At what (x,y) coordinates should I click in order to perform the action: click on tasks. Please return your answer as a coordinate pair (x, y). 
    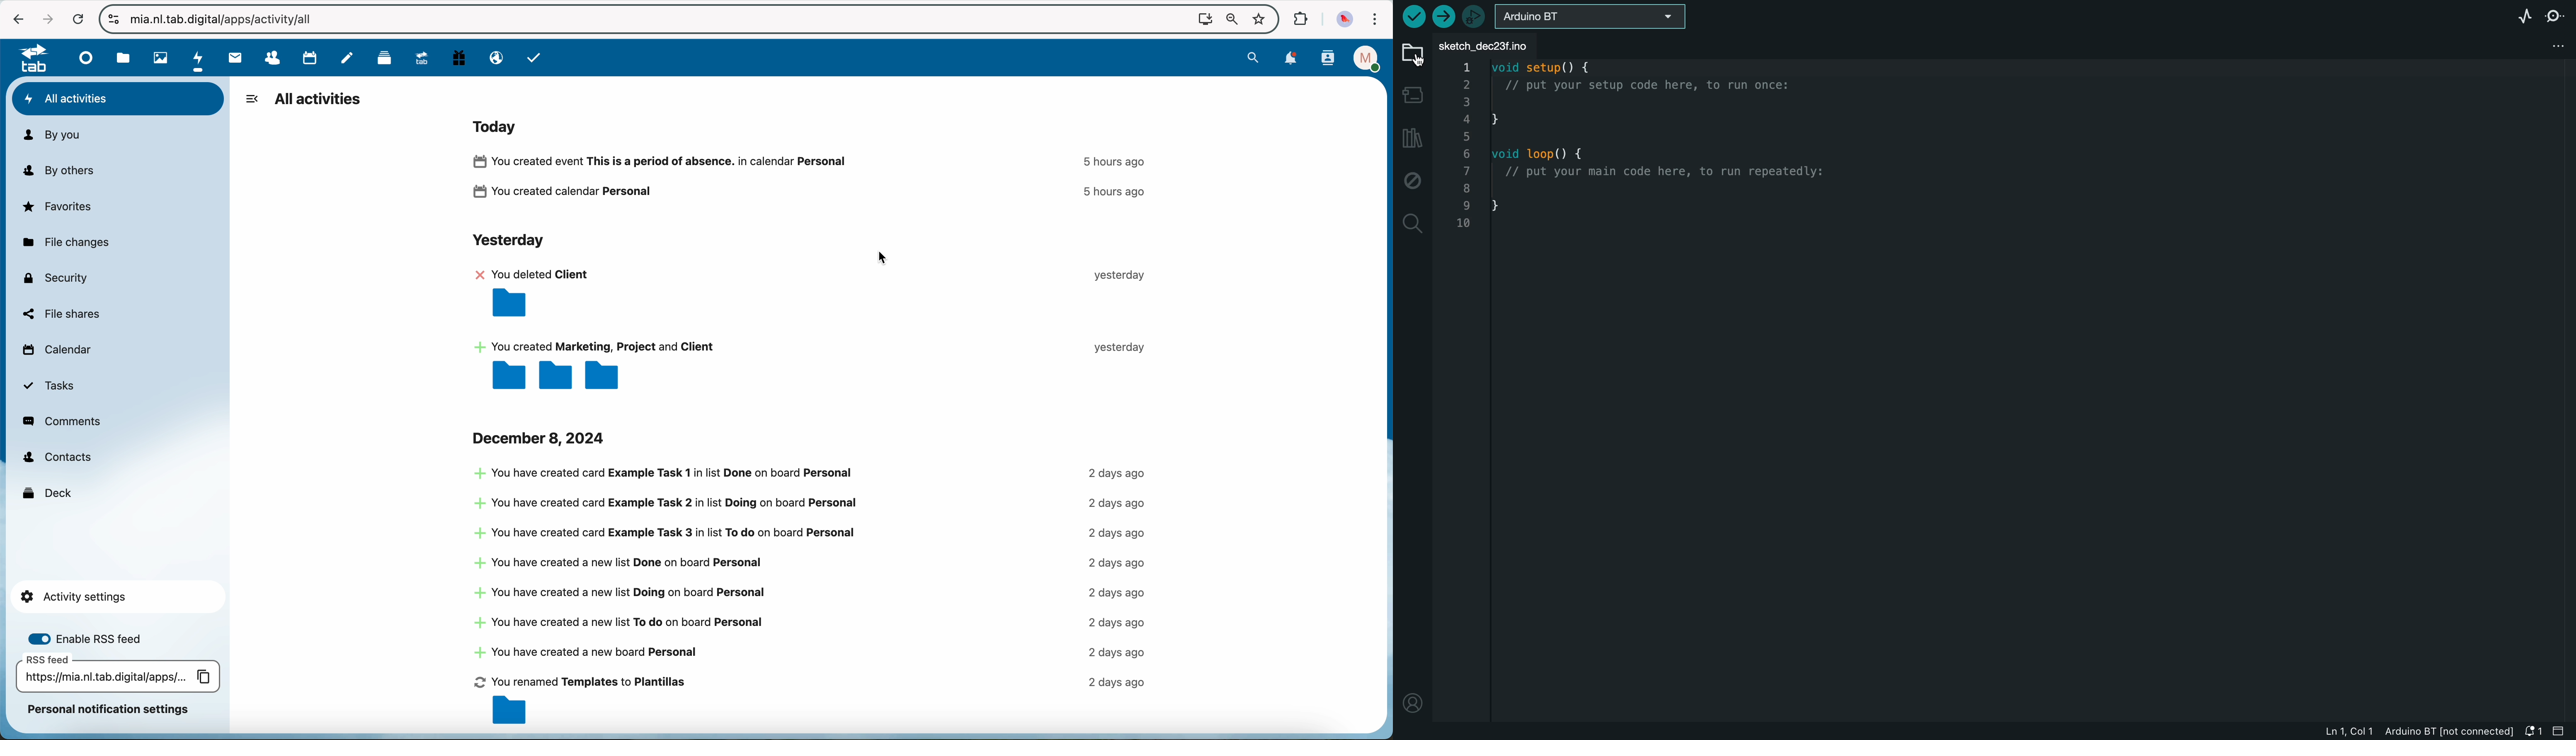
    Looking at the image, I should click on (49, 387).